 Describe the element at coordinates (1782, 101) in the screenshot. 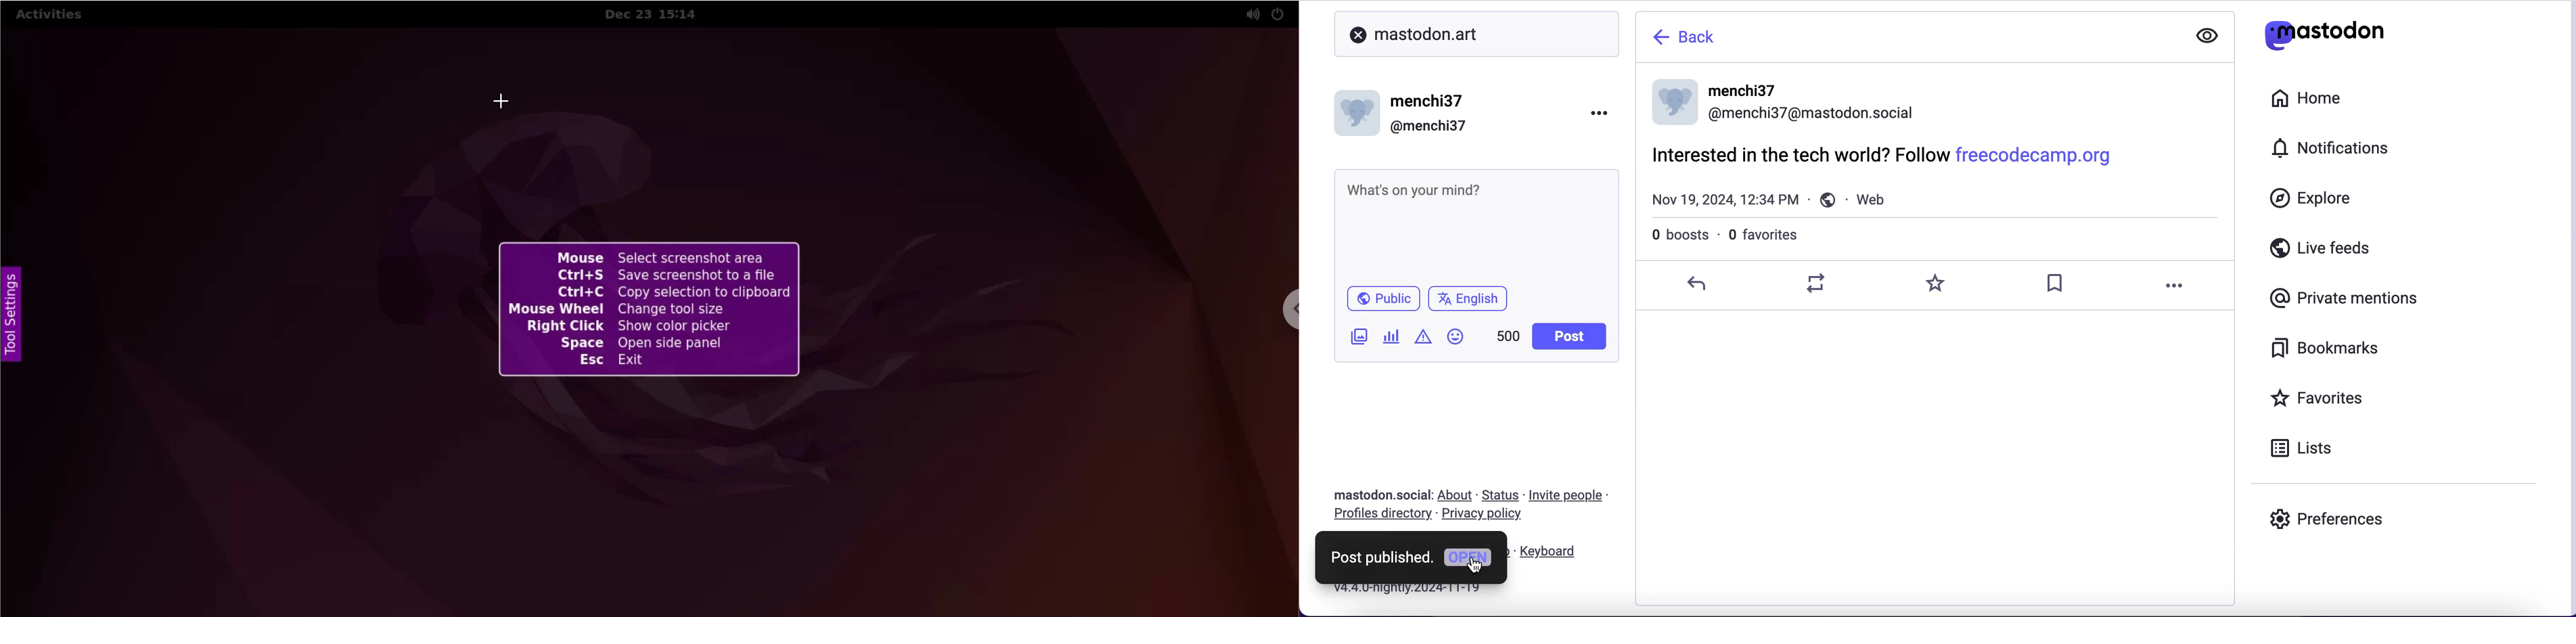

I see `user` at that location.